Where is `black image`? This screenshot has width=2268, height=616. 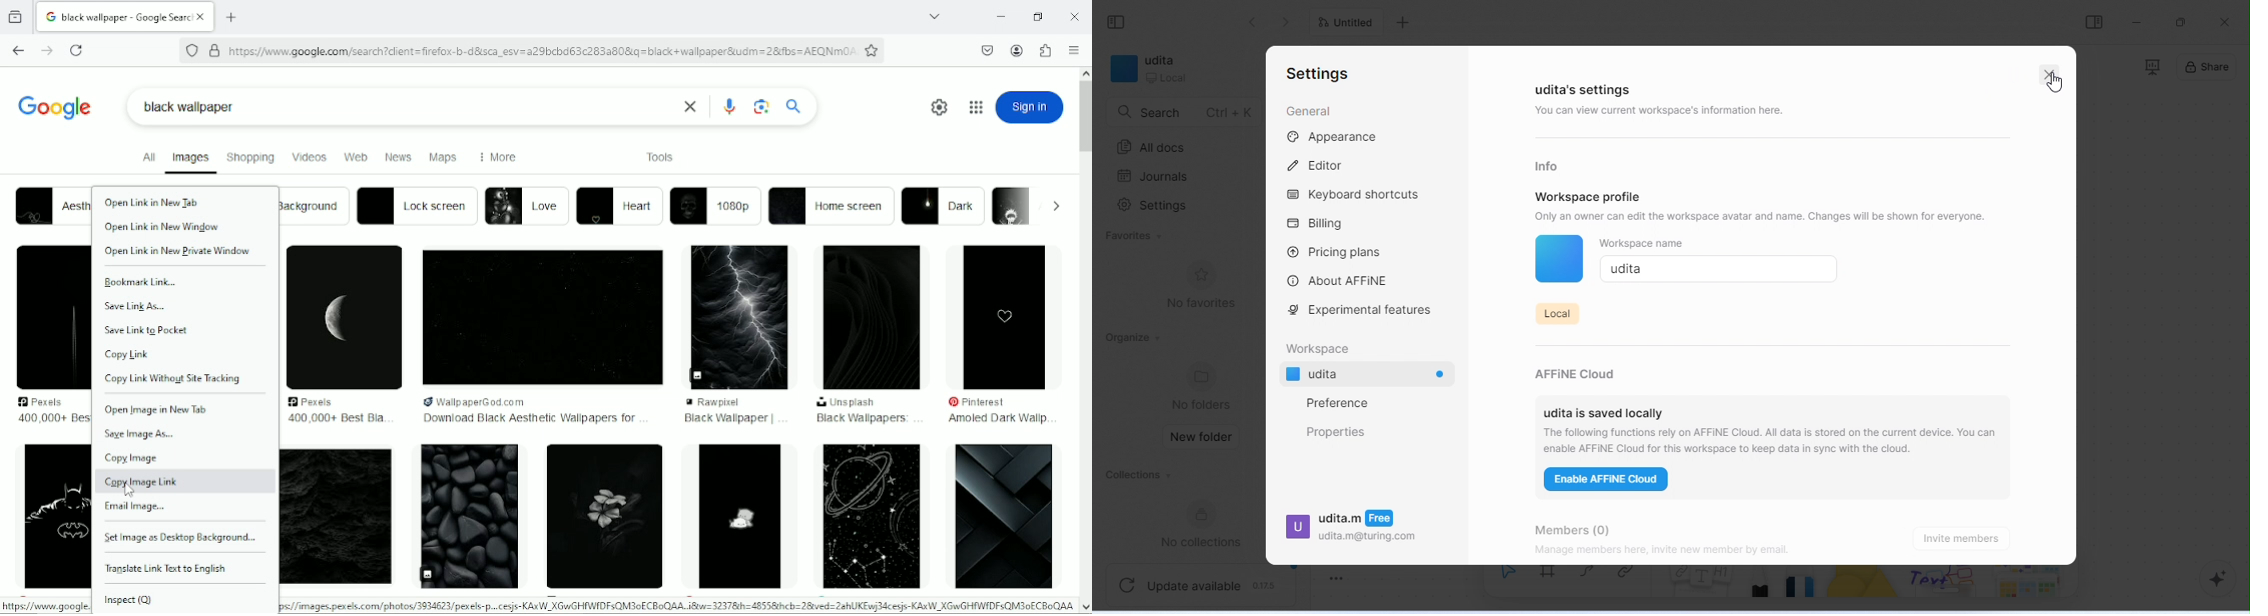
black image is located at coordinates (542, 317).